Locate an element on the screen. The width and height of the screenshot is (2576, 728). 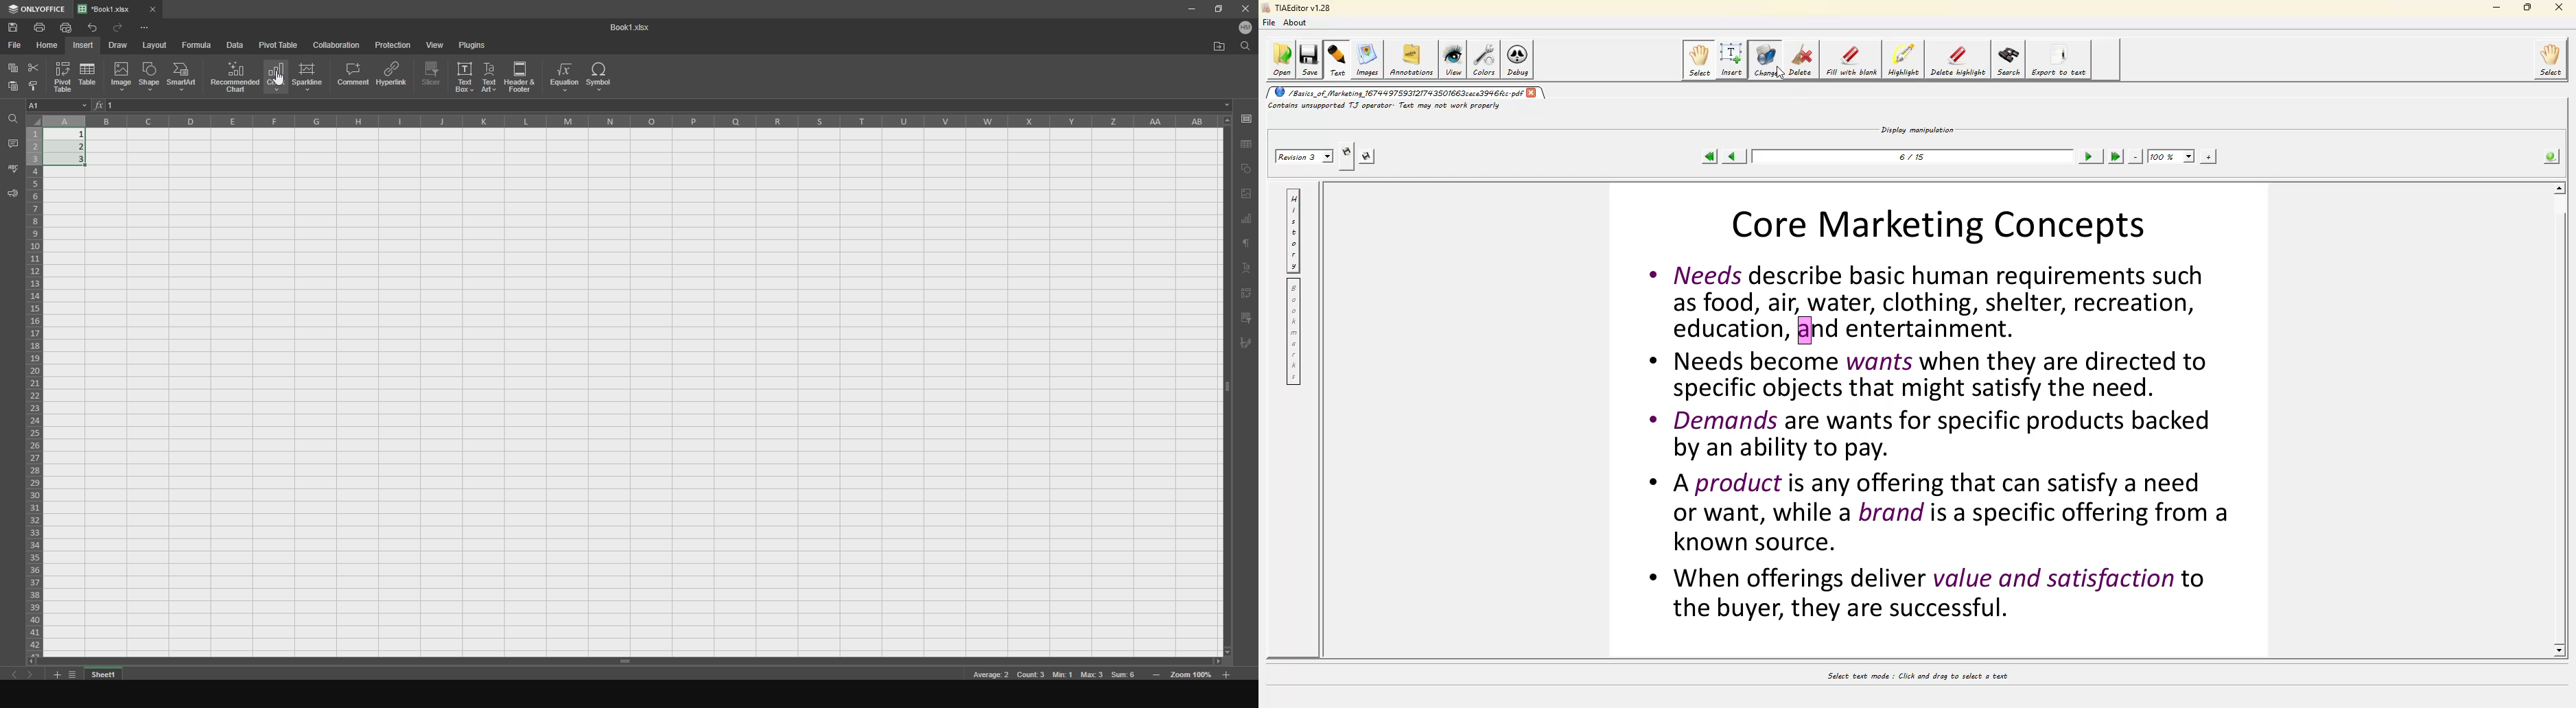
bold is located at coordinates (35, 87).